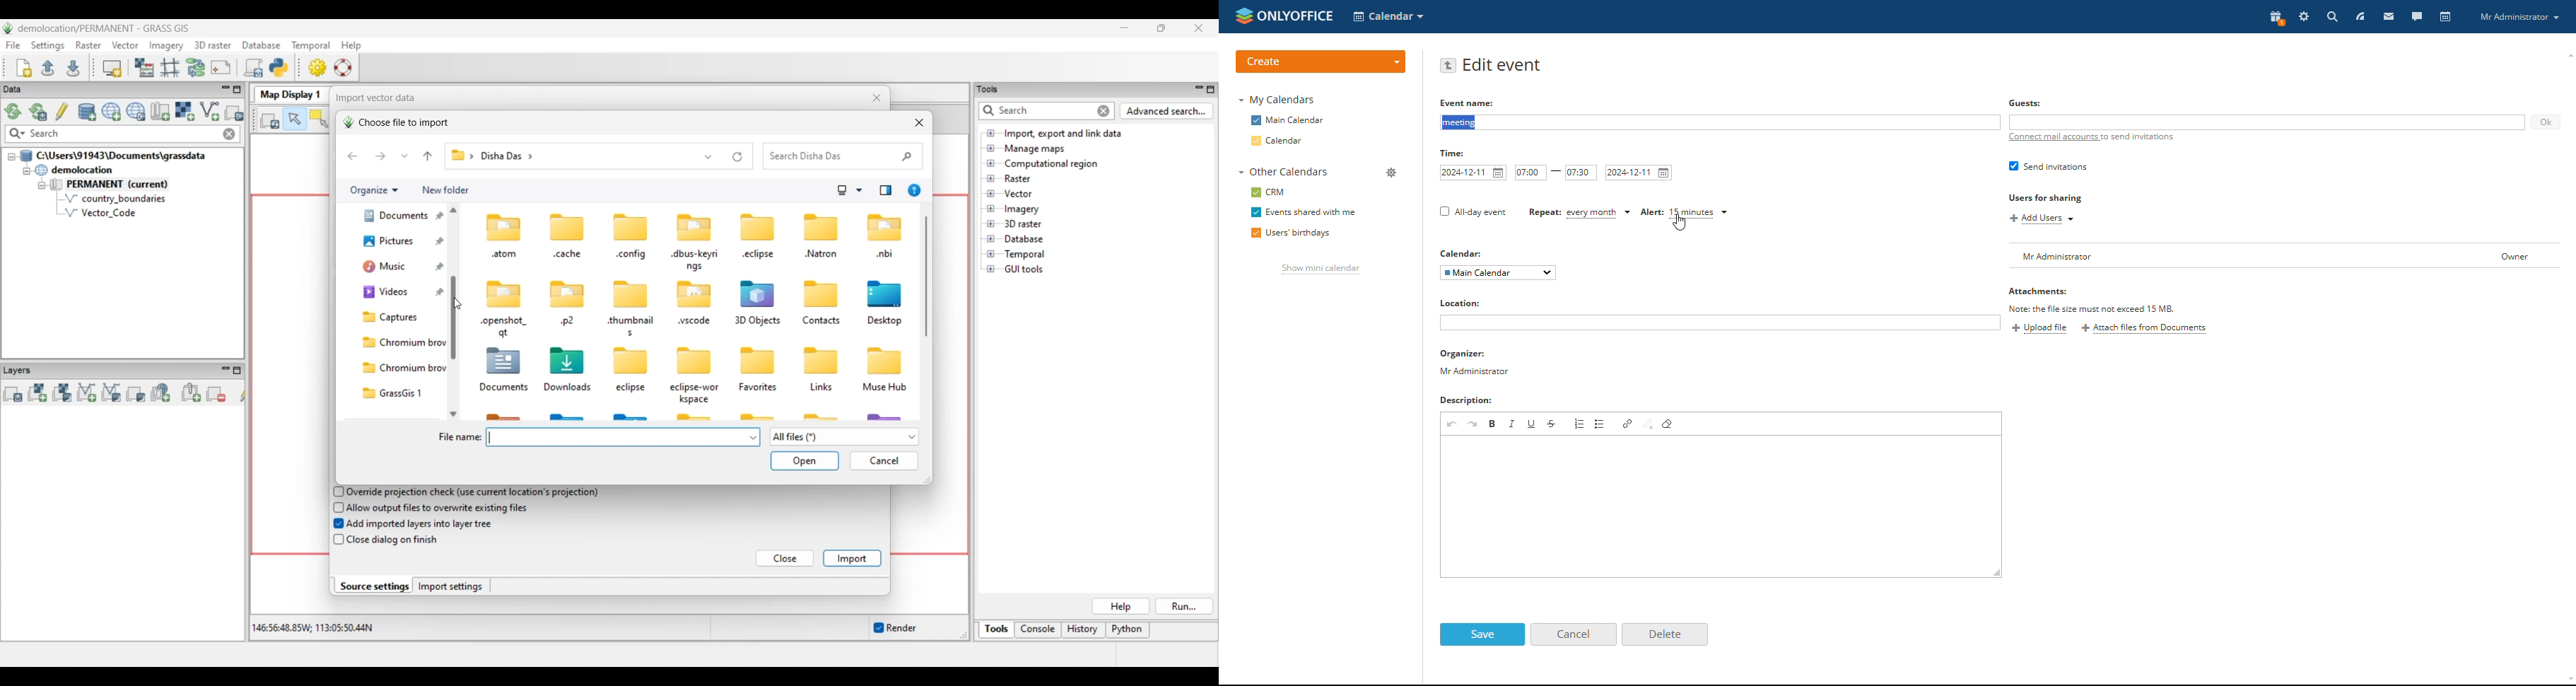 This screenshot has width=2576, height=700. Describe the element at coordinates (991, 133) in the screenshot. I see `Click to open files under Import, export and link data` at that location.